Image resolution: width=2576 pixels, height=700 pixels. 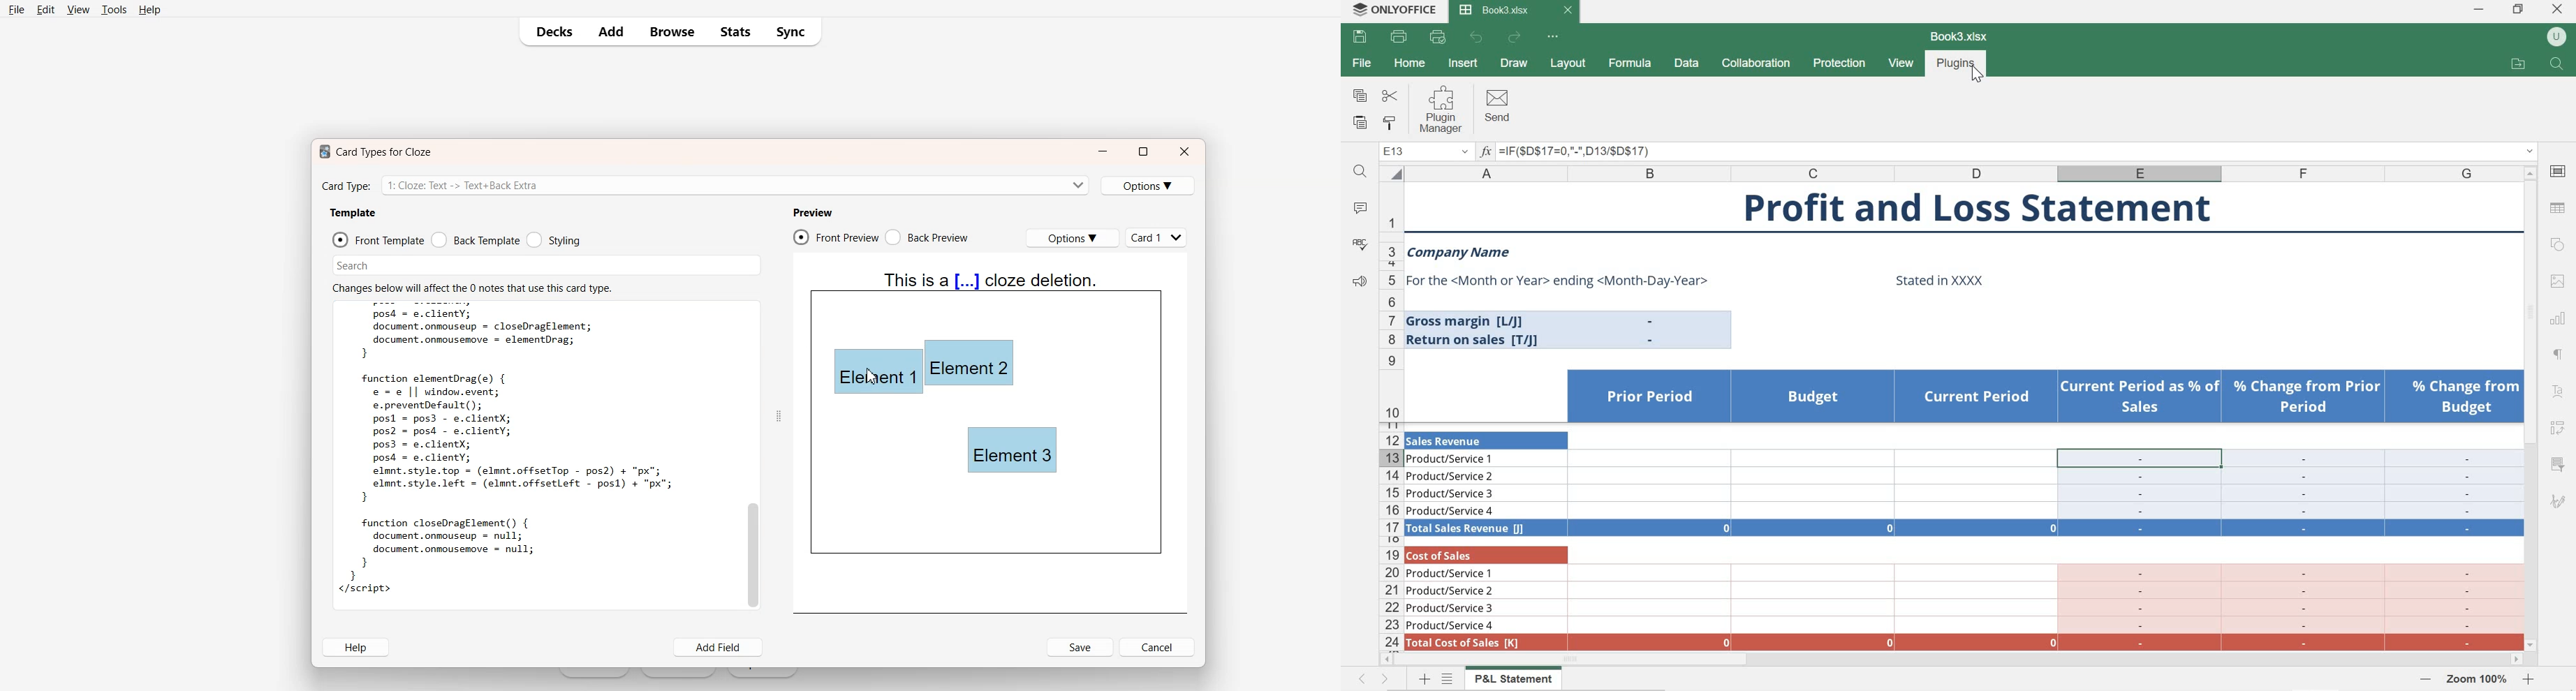 I want to click on Tools, so click(x=113, y=10).